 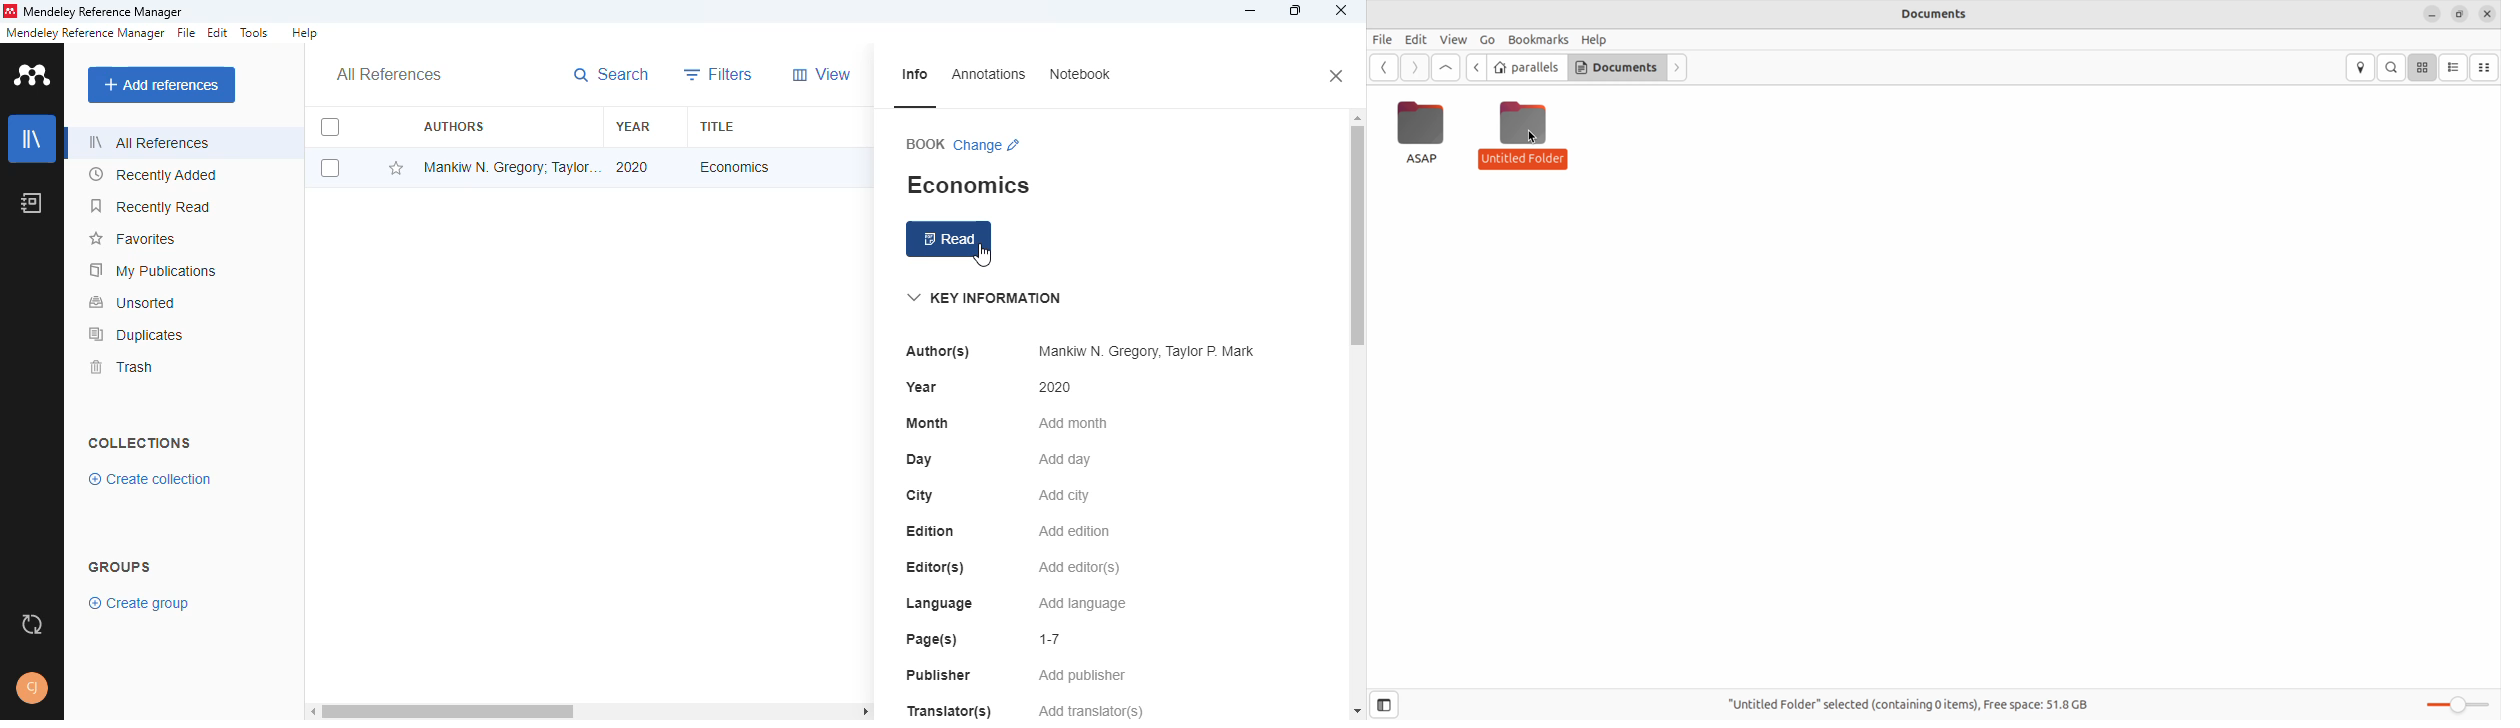 What do you see at coordinates (1090, 710) in the screenshot?
I see `add translator(s)` at bounding box center [1090, 710].